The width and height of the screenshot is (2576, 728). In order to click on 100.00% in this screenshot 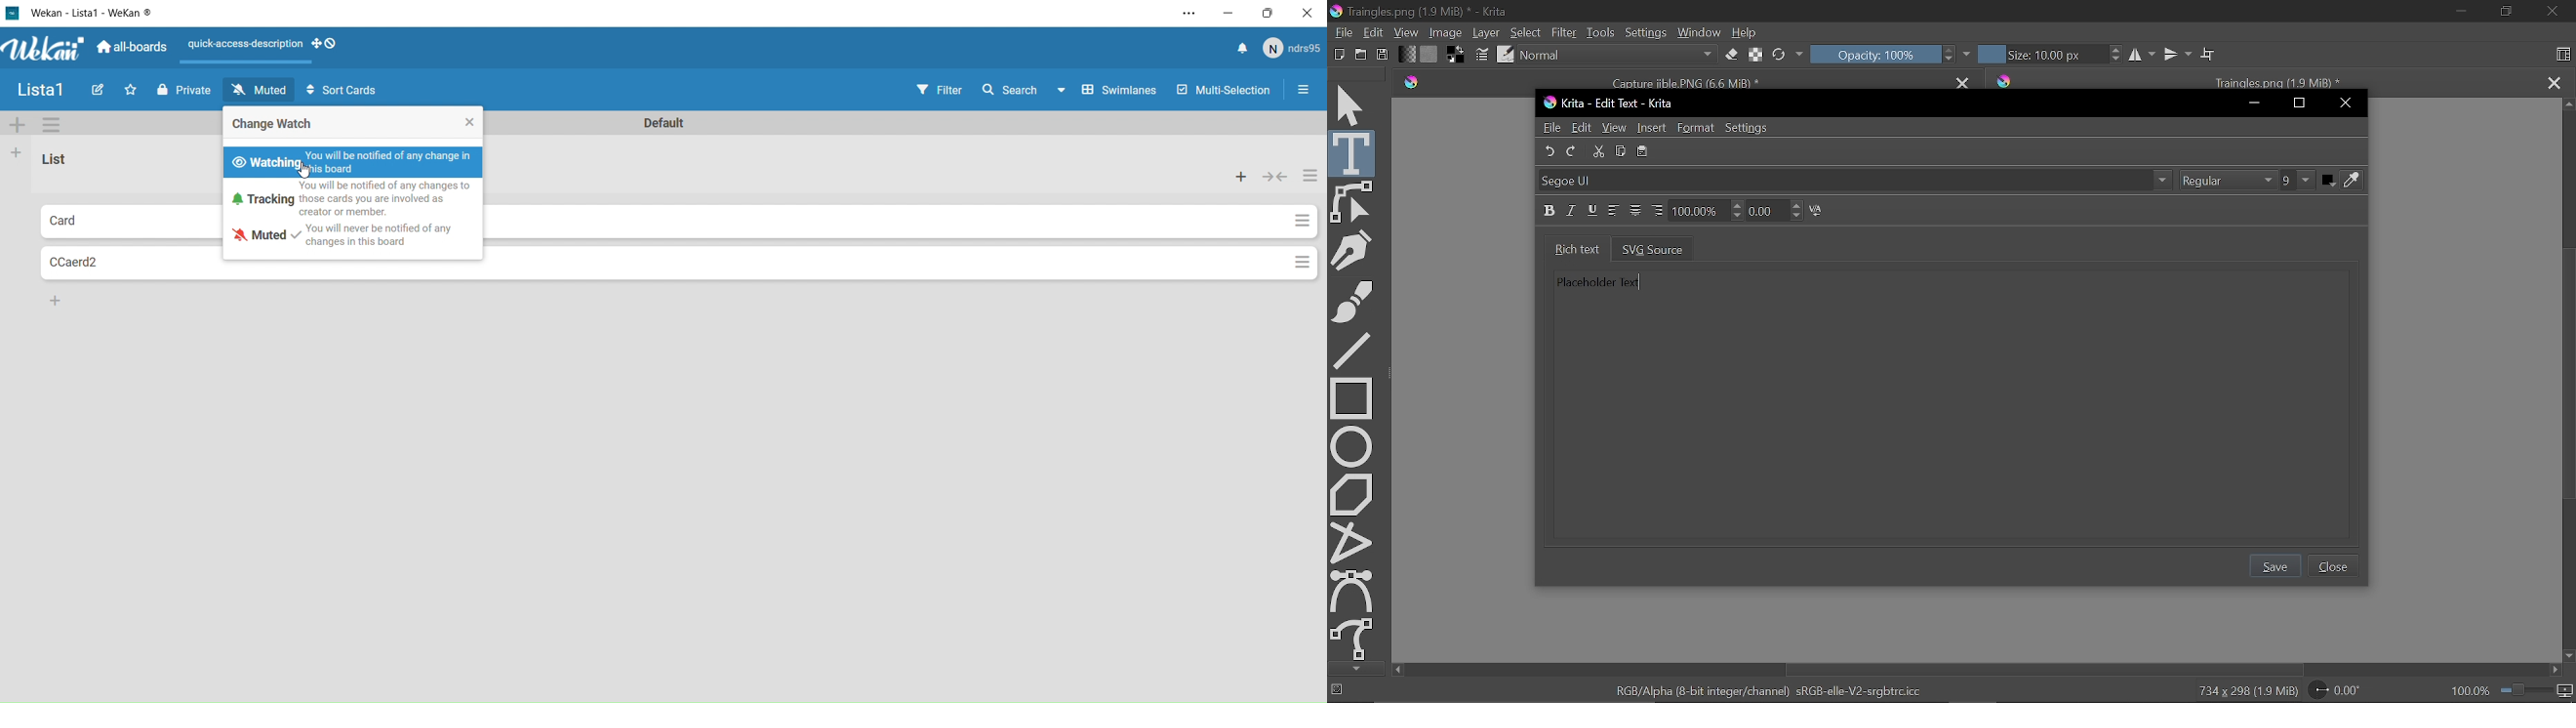, I will do `click(1704, 212)`.